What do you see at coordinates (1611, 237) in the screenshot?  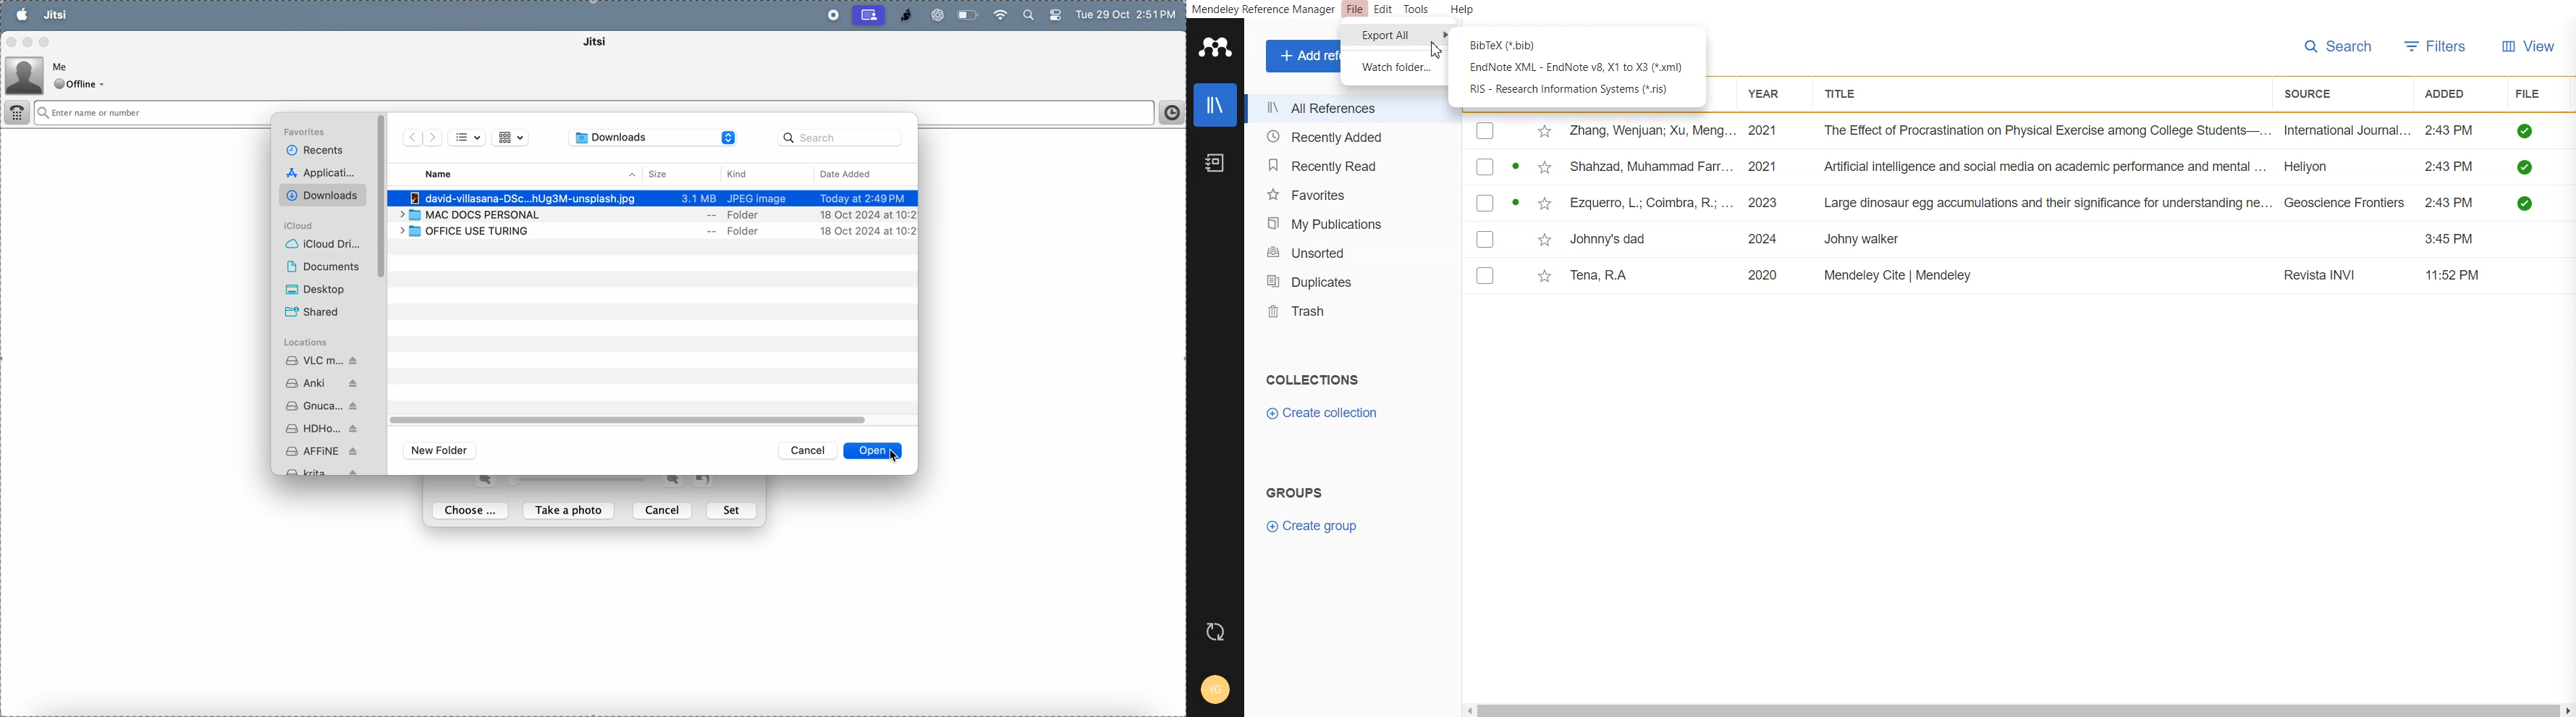 I see `Johnny's dad` at bounding box center [1611, 237].